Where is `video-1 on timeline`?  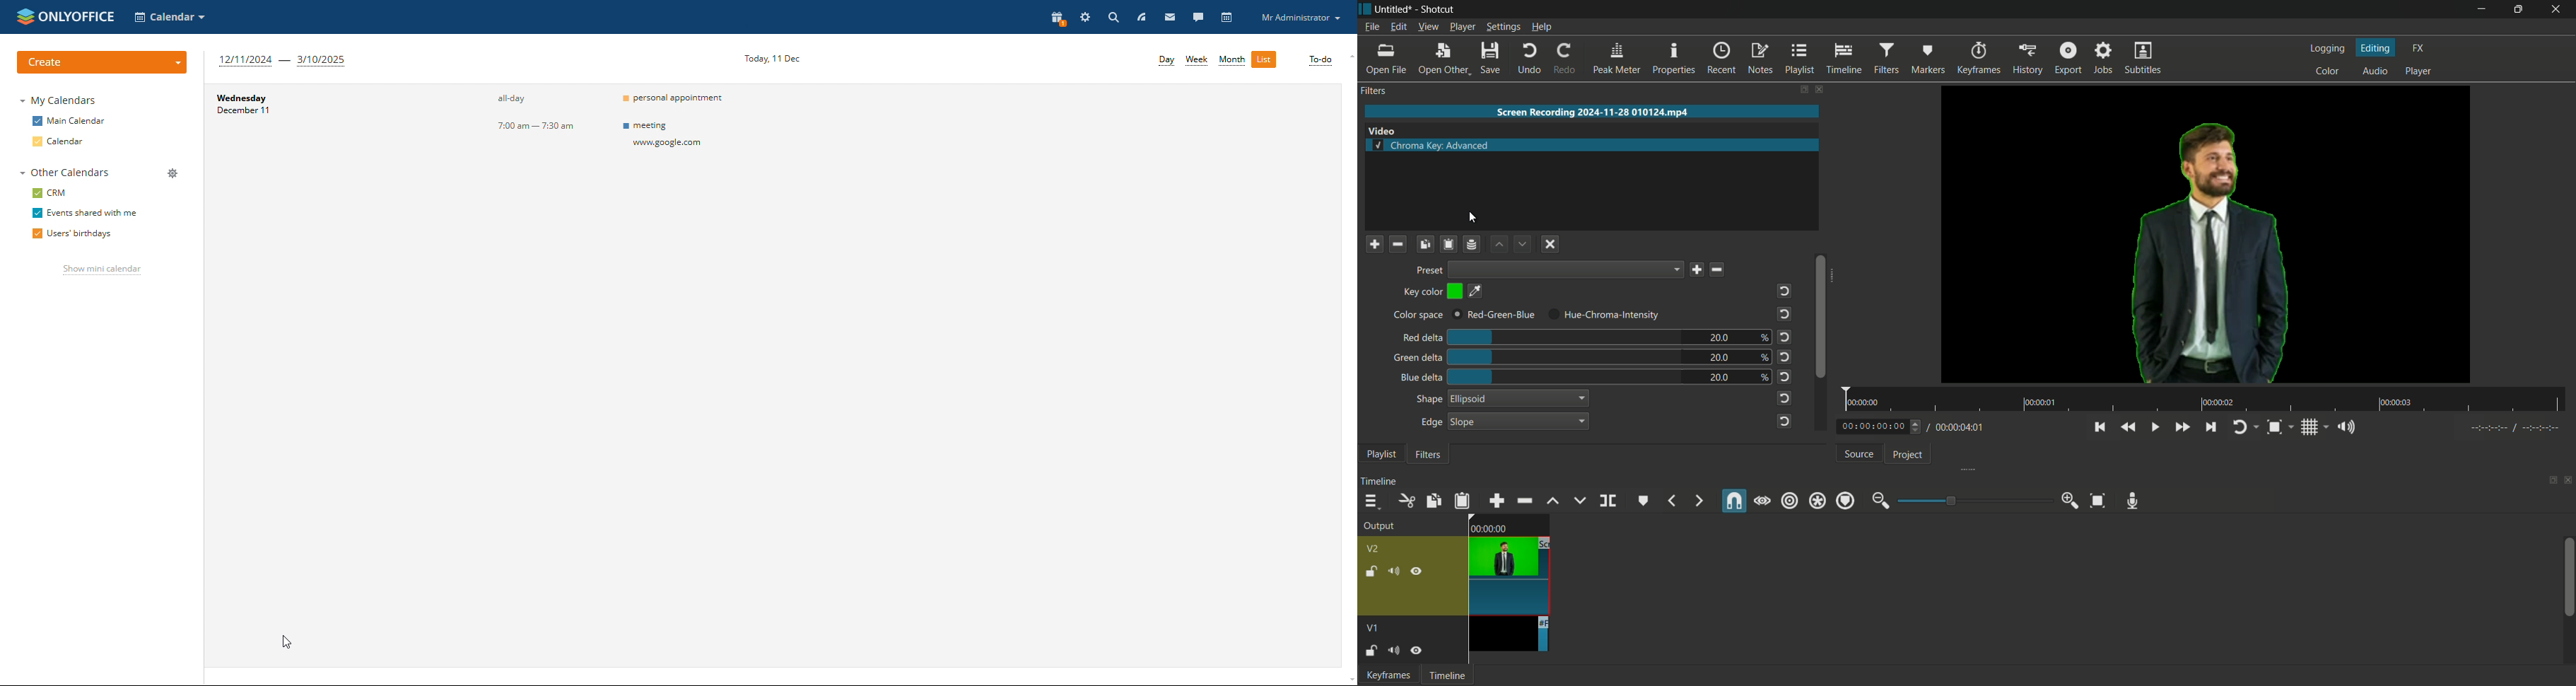
video-1 on timeline is located at coordinates (1507, 635).